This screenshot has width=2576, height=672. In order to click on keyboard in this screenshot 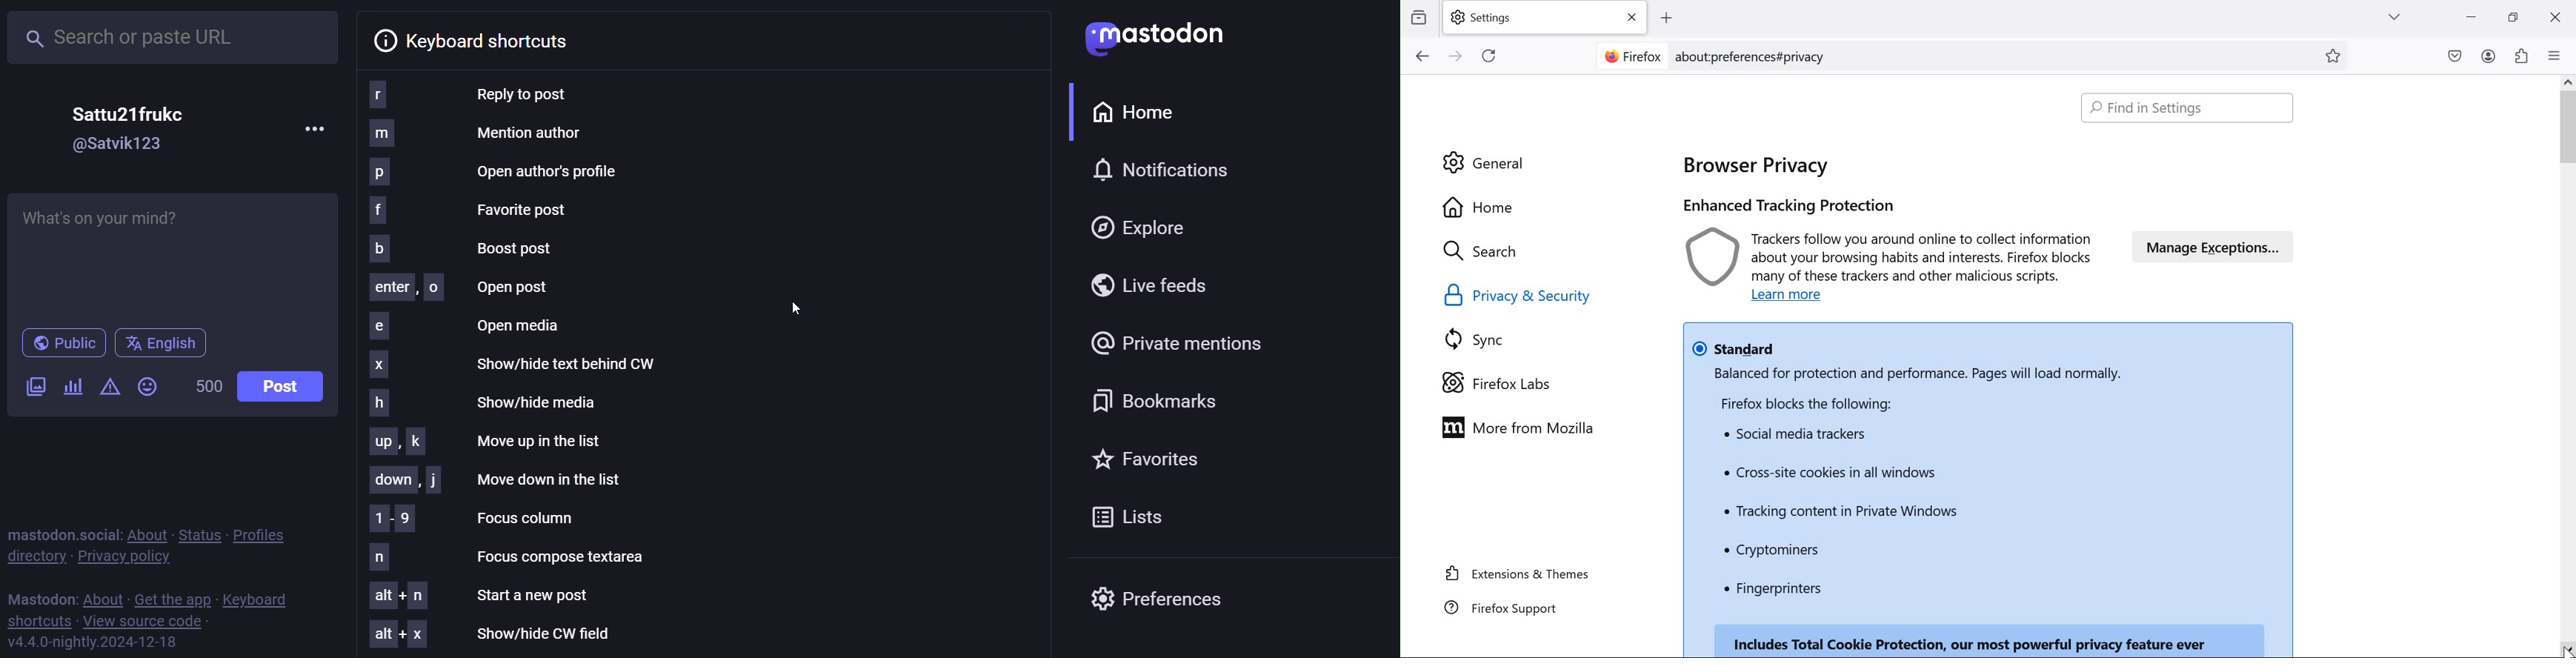, I will do `click(258, 598)`.